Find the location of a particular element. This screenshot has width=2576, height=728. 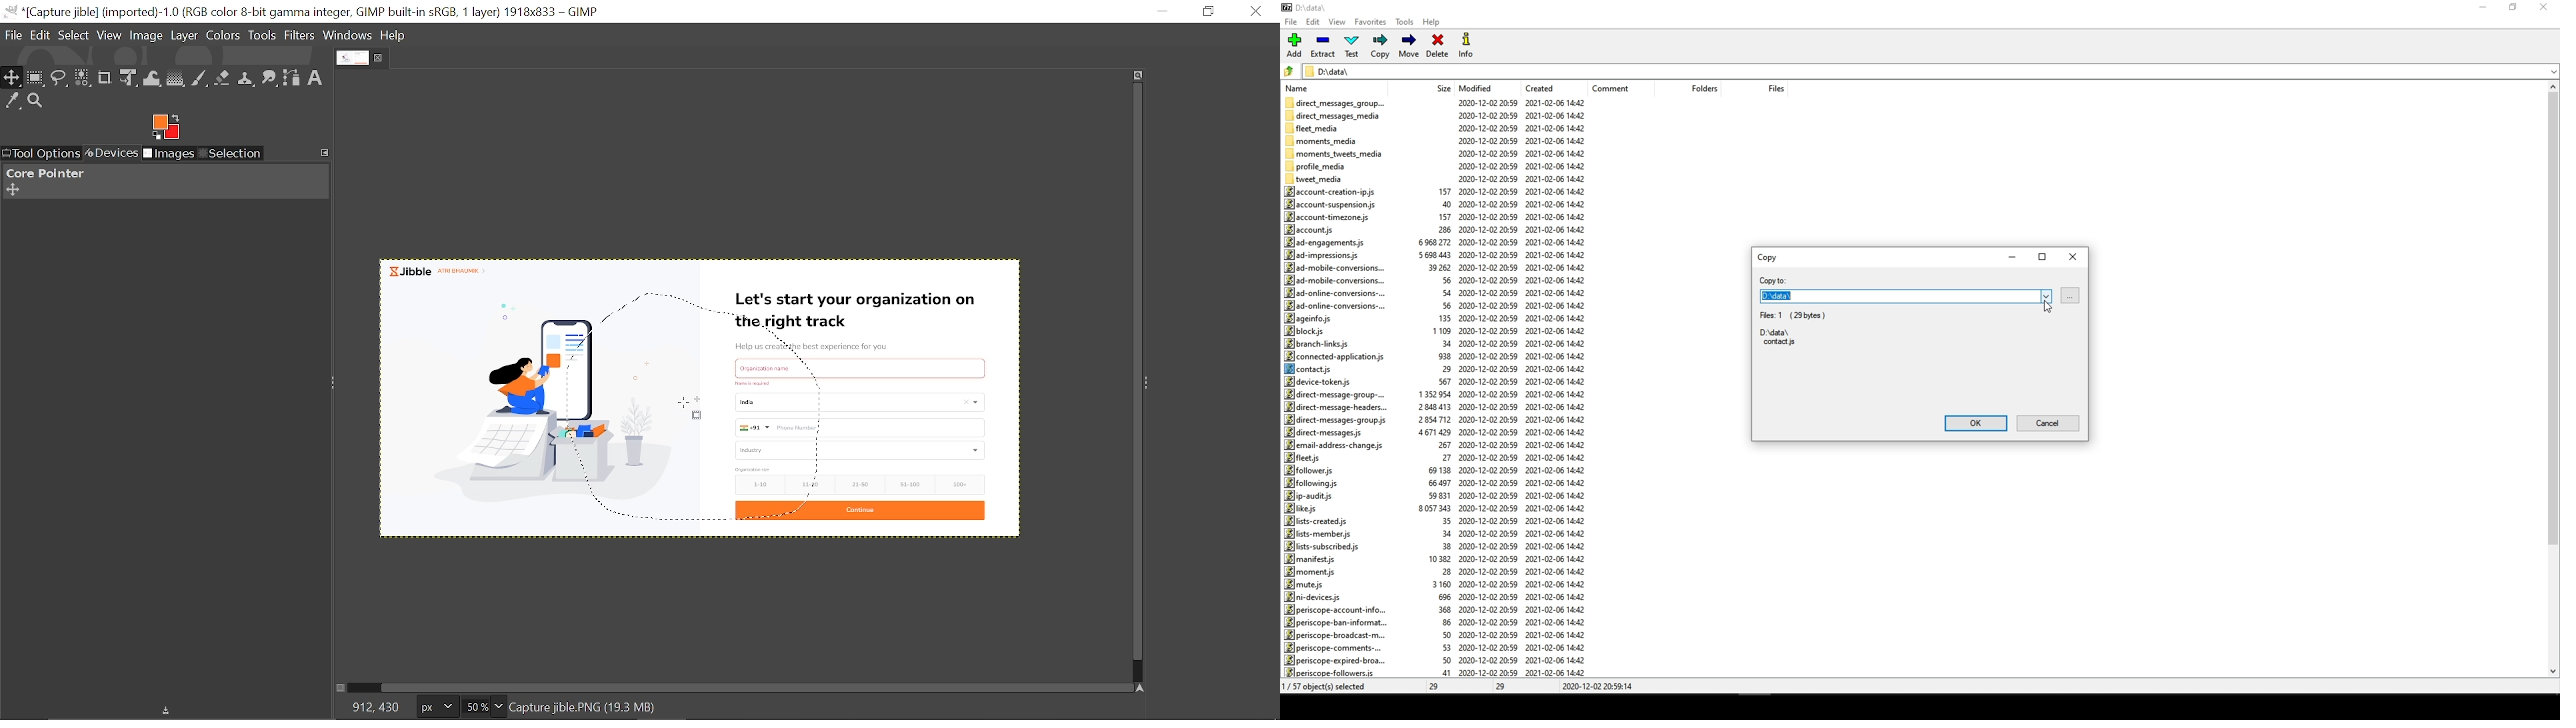

Zoom when window size changes is located at coordinates (1134, 77).